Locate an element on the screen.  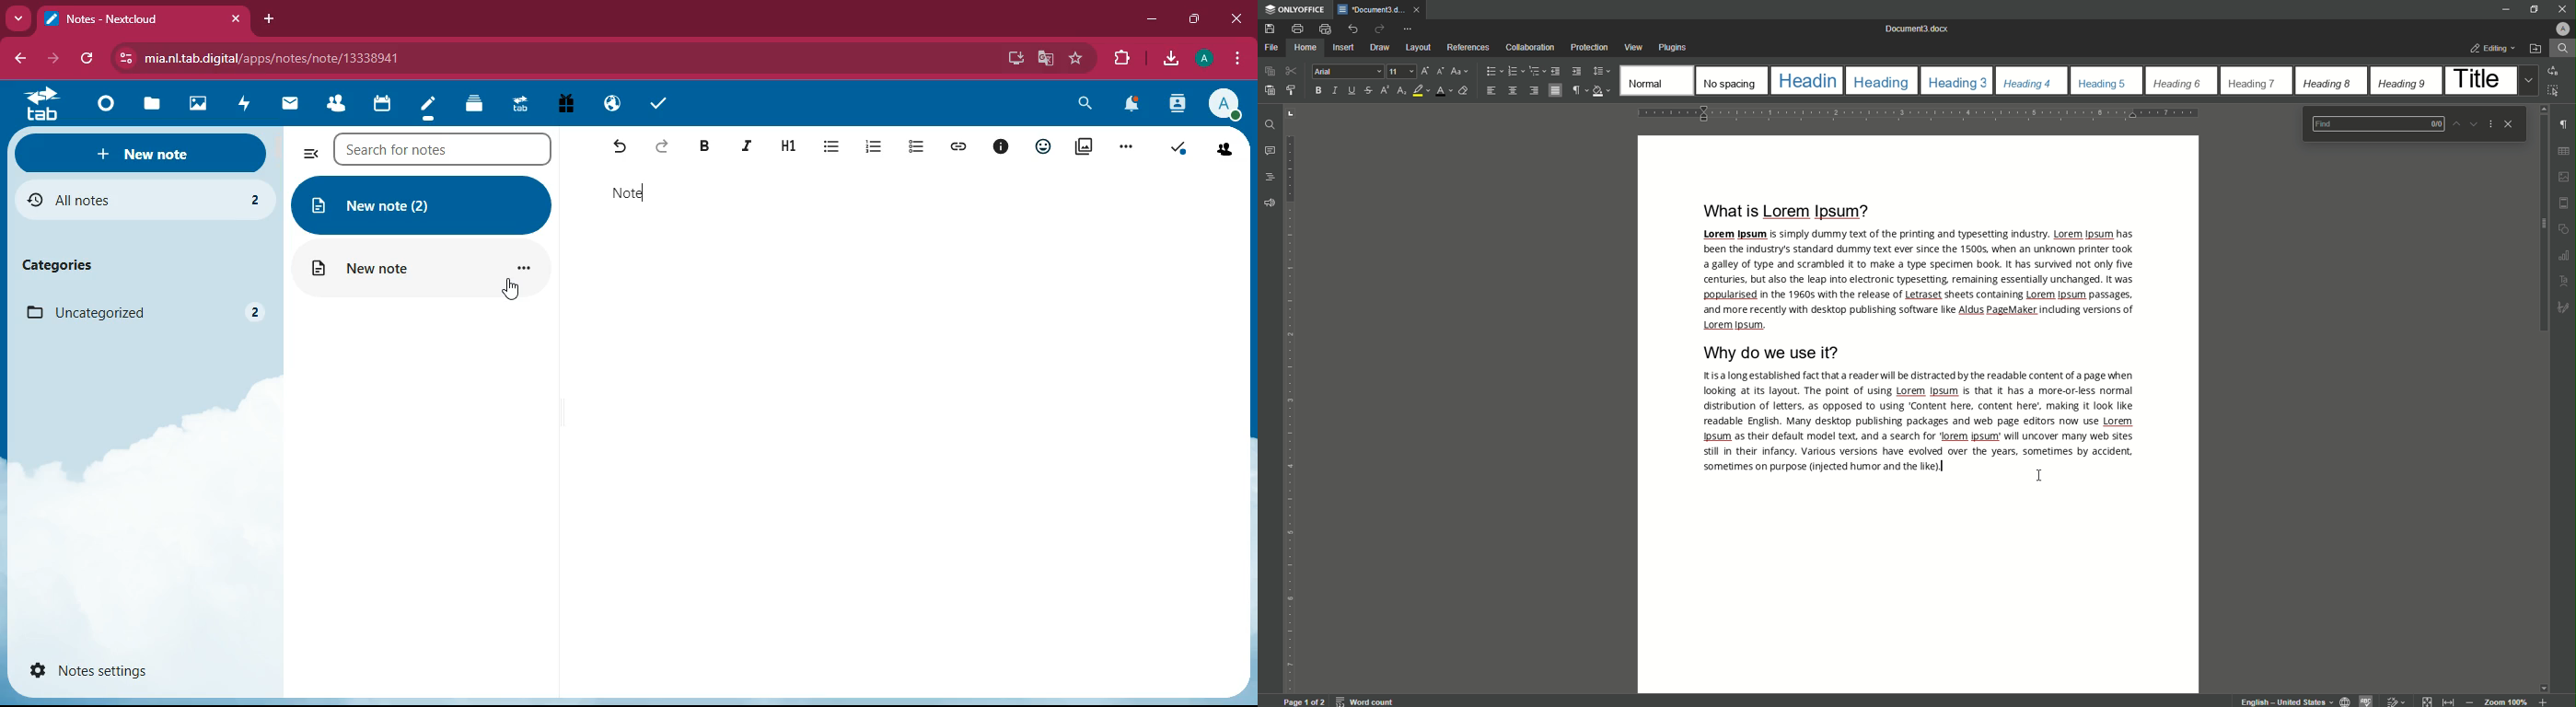
search is located at coordinates (1086, 106).